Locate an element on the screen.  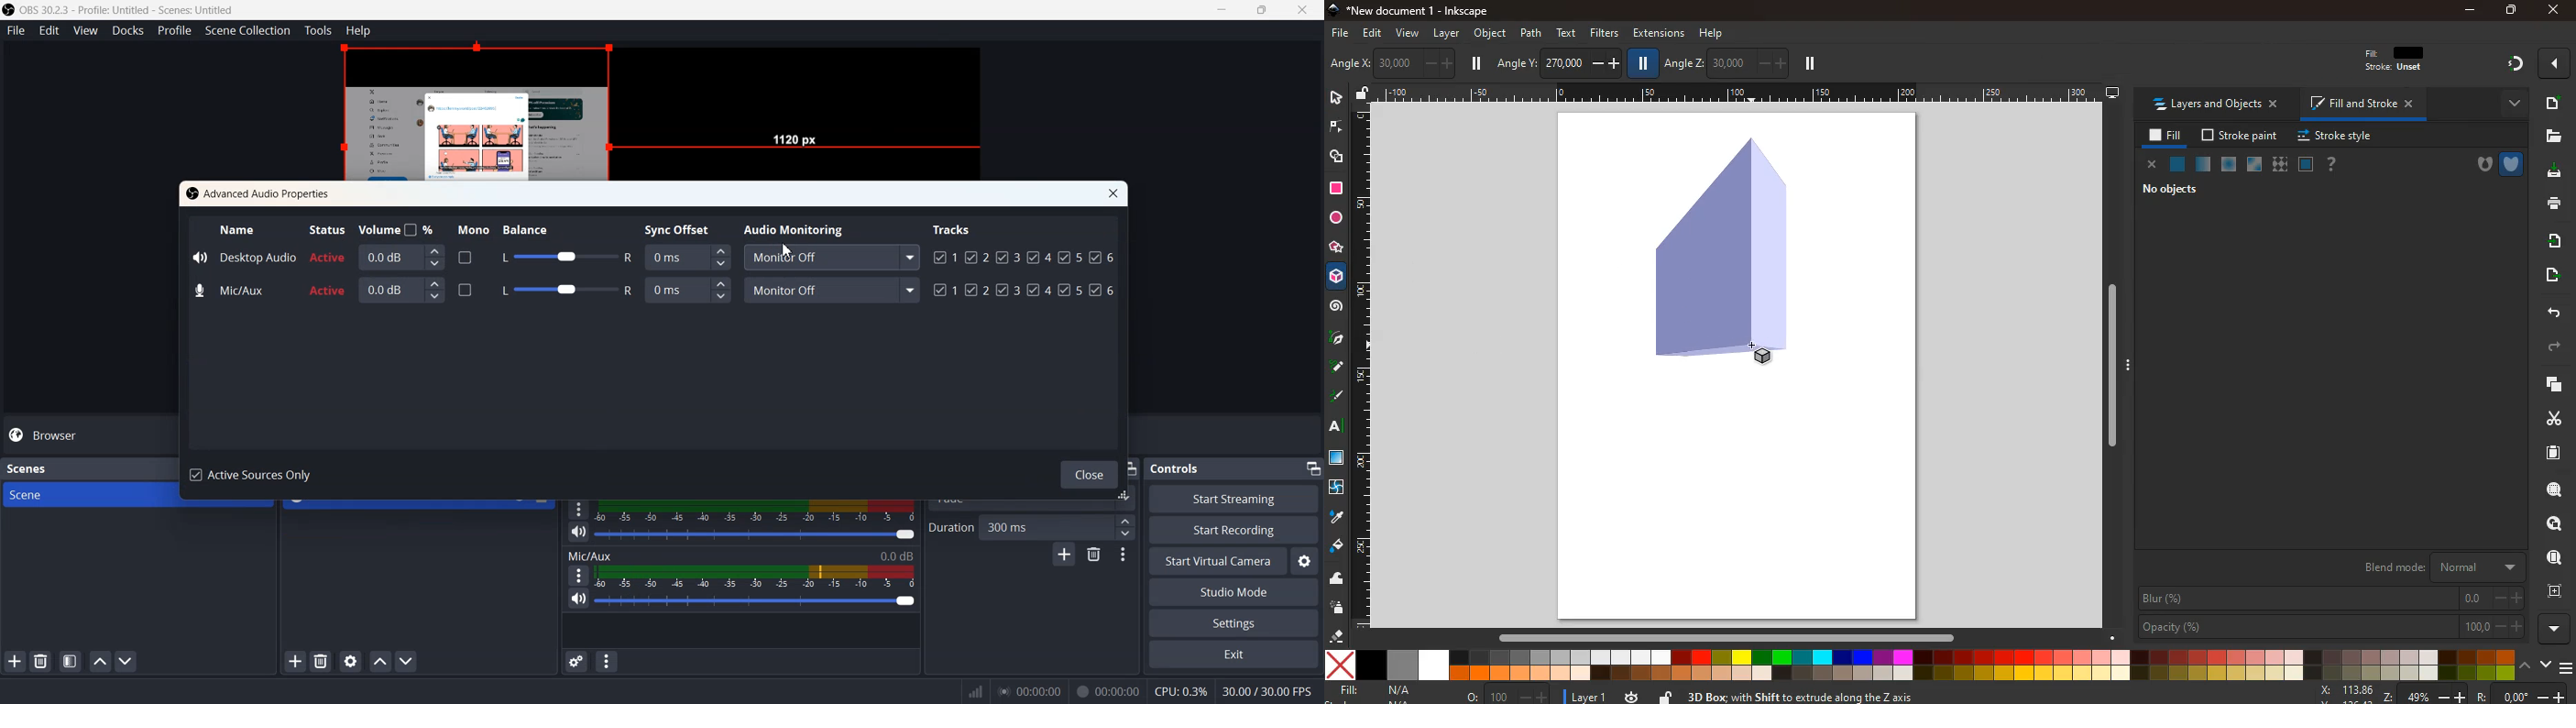
more is located at coordinates (2509, 103).